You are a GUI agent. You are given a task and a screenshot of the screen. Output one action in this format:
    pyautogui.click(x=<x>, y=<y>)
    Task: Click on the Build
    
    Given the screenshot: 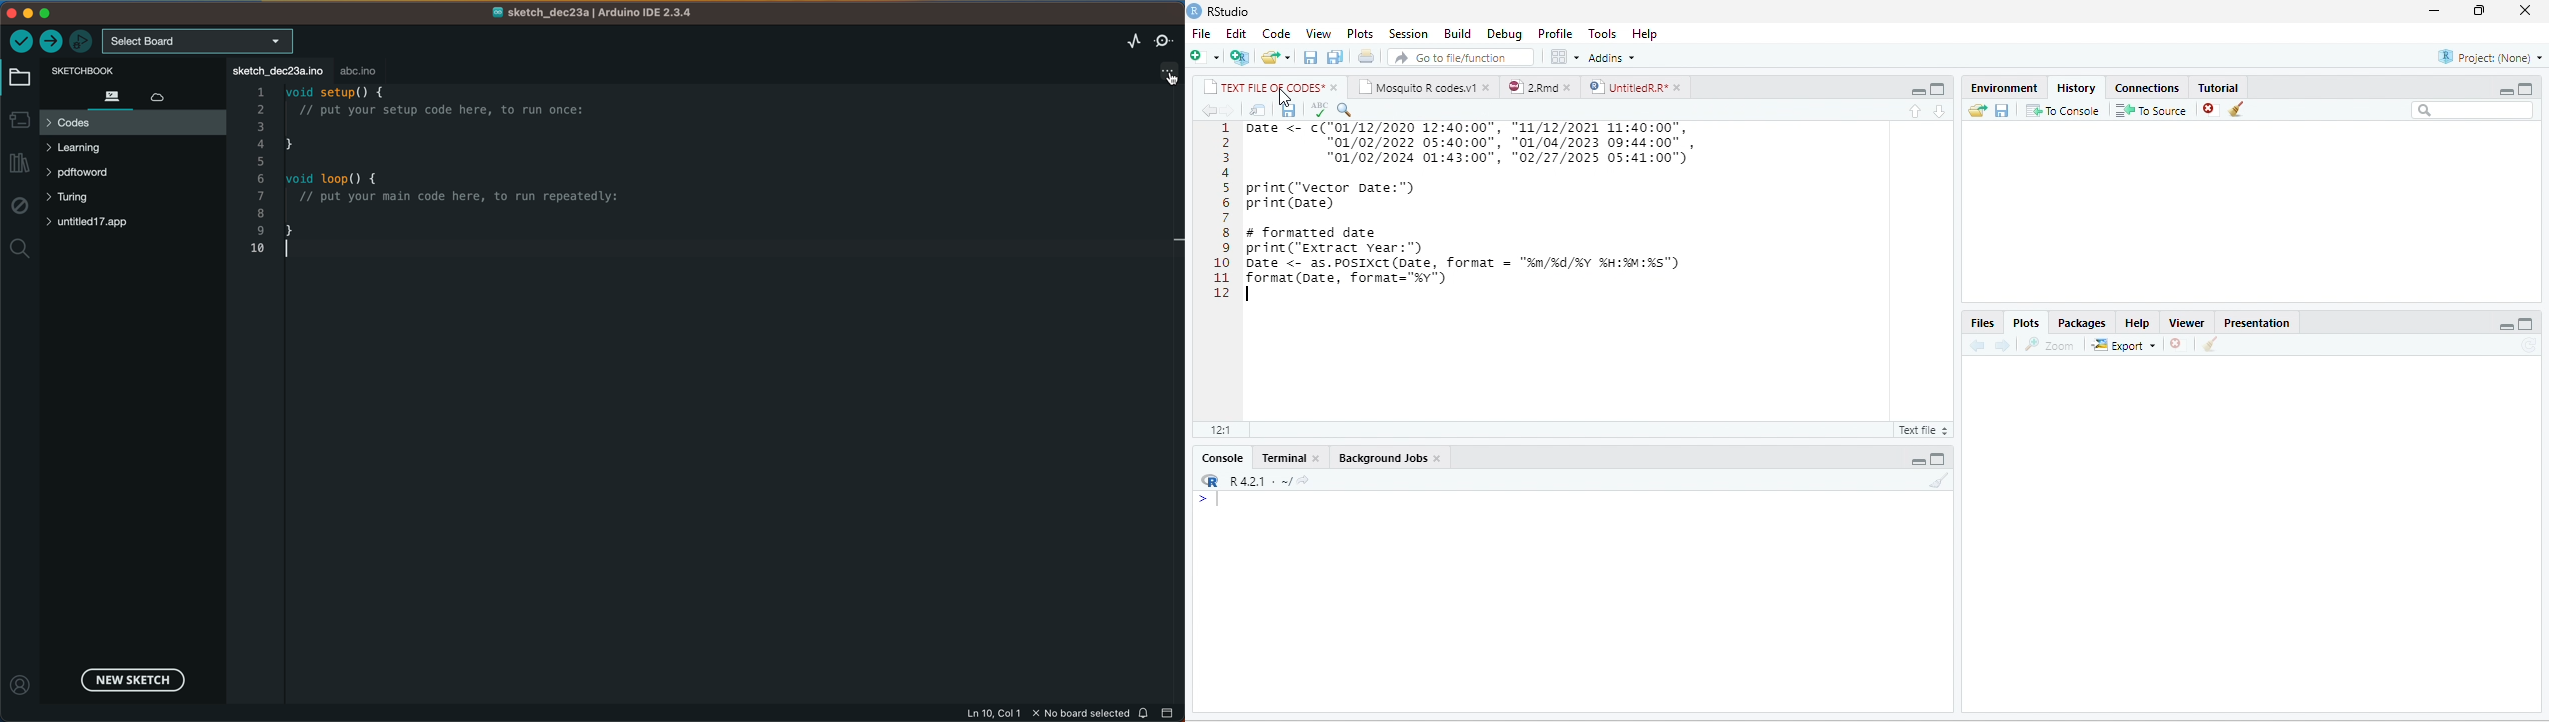 What is the action you would take?
    pyautogui.click(x=1458, y=34)
    